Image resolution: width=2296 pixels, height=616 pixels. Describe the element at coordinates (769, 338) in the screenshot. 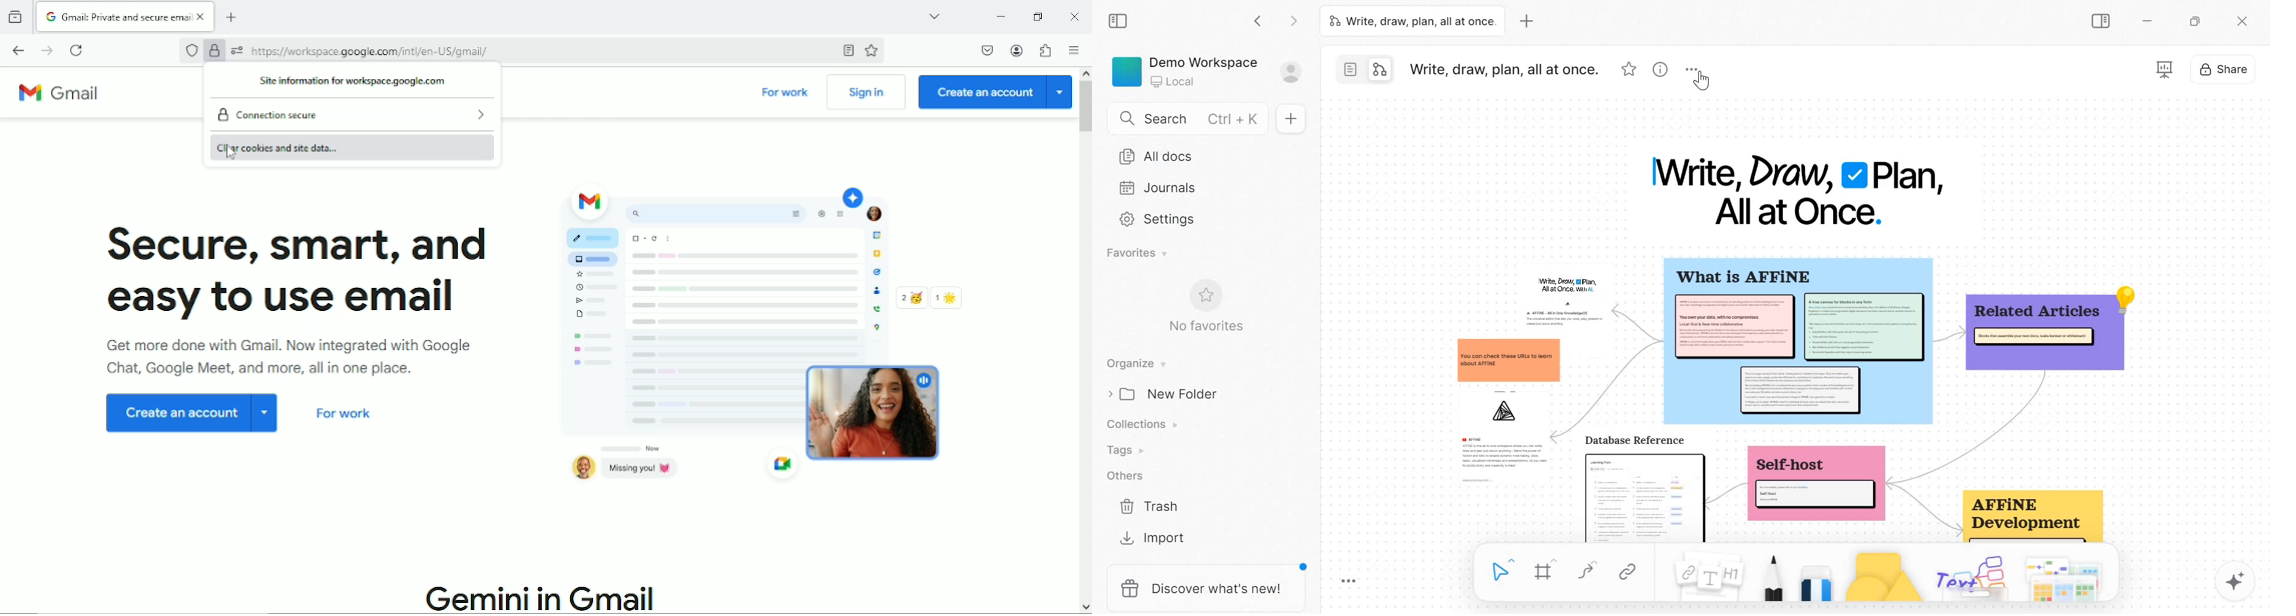

I see `Graphics` at that location.